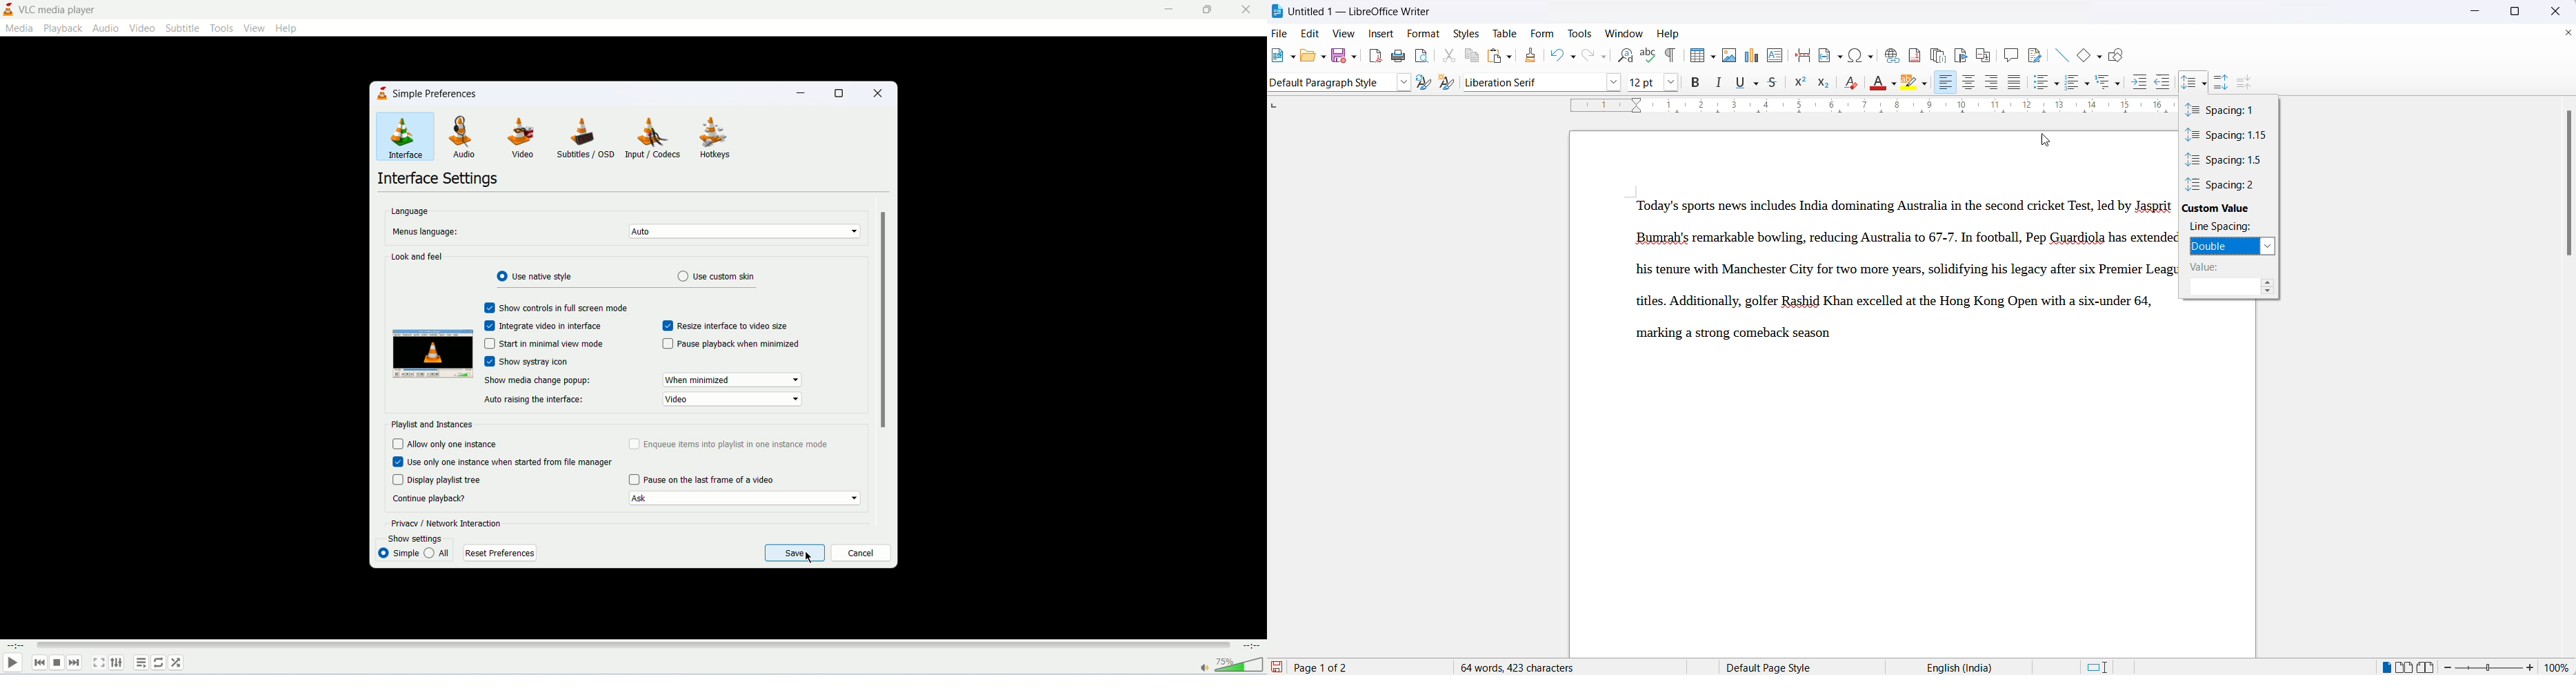  I want to click on spacing value 1.5, so click(2227, 160).